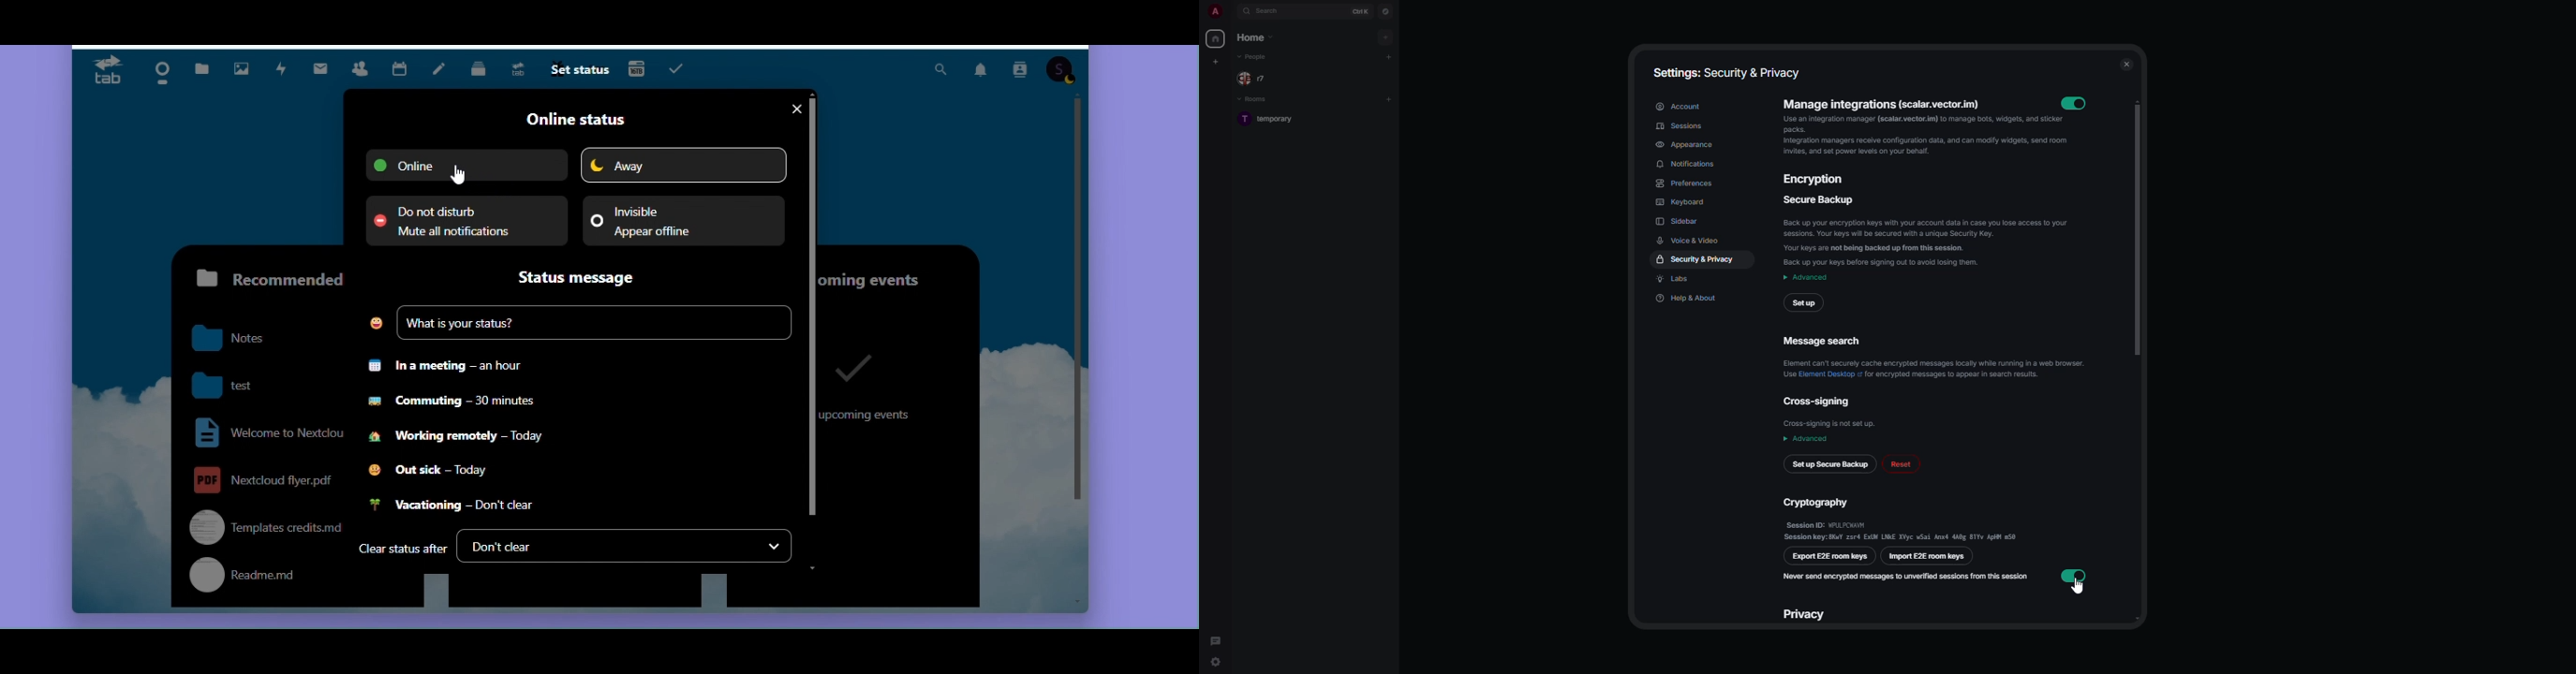  Describe the element at coordinates (261, 578) in the screenshot. I see `readme.md` at that location.